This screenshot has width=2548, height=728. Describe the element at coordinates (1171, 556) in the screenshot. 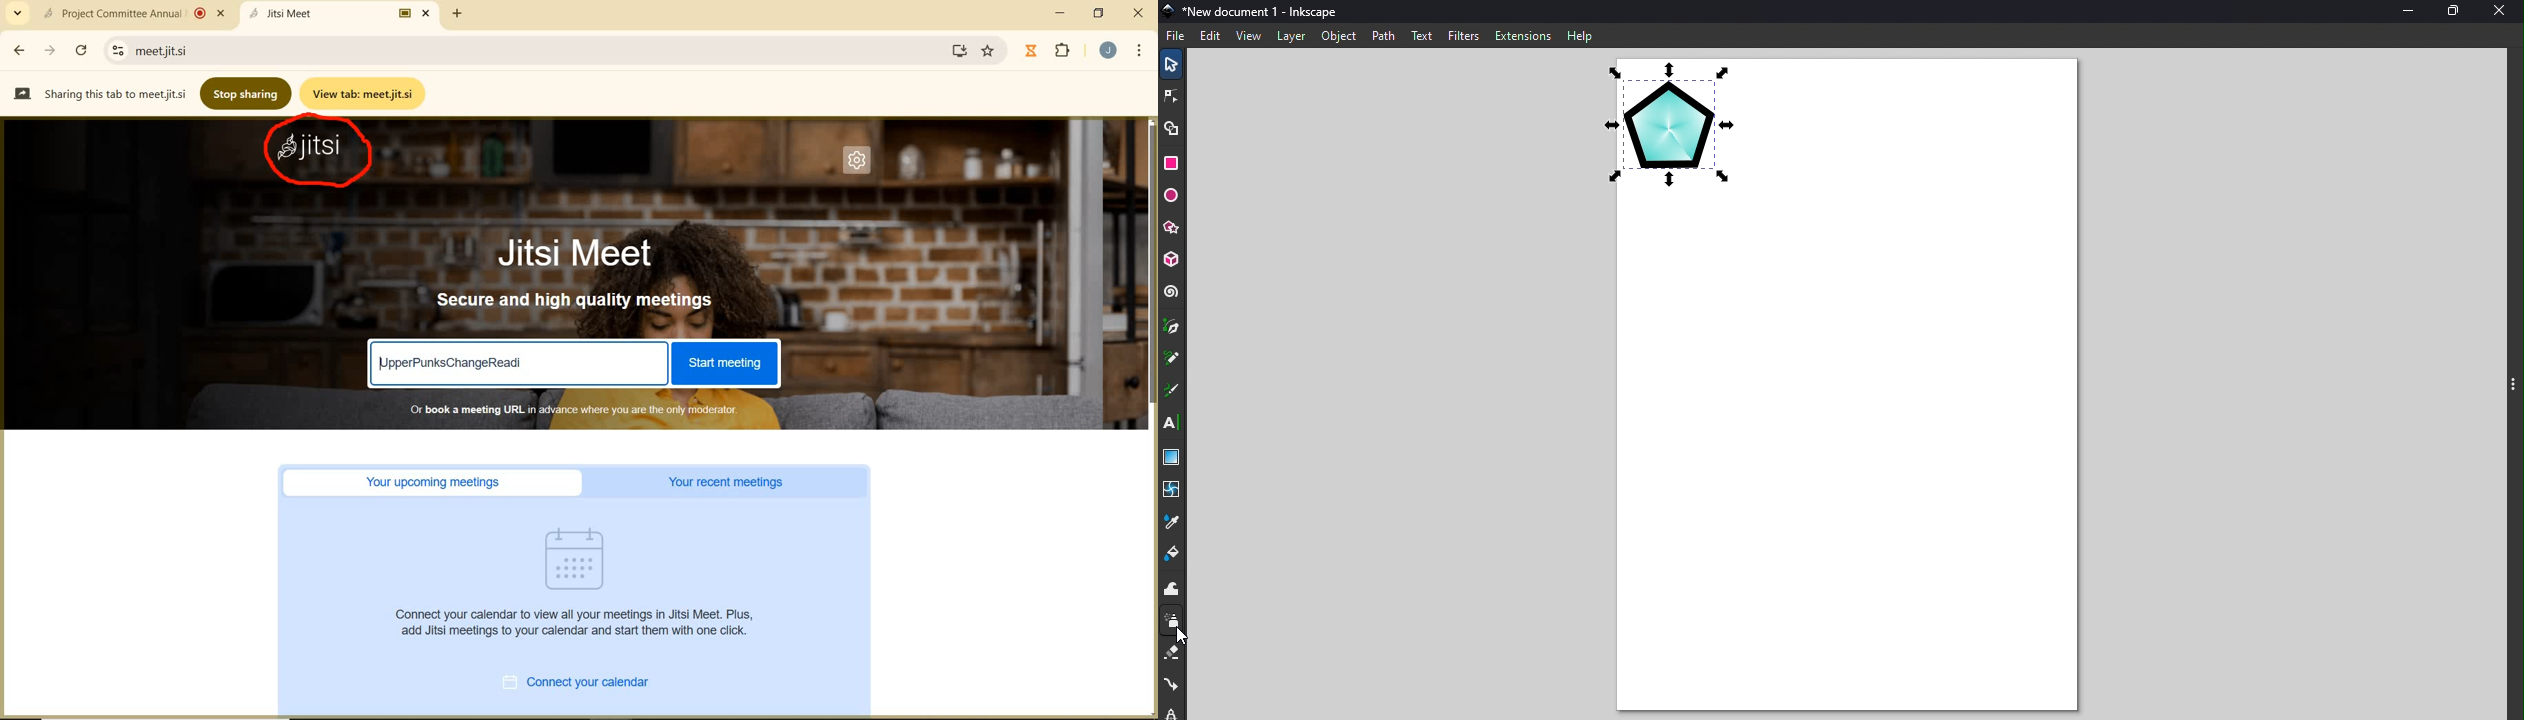

I see `Paint bucket tool` at that location.